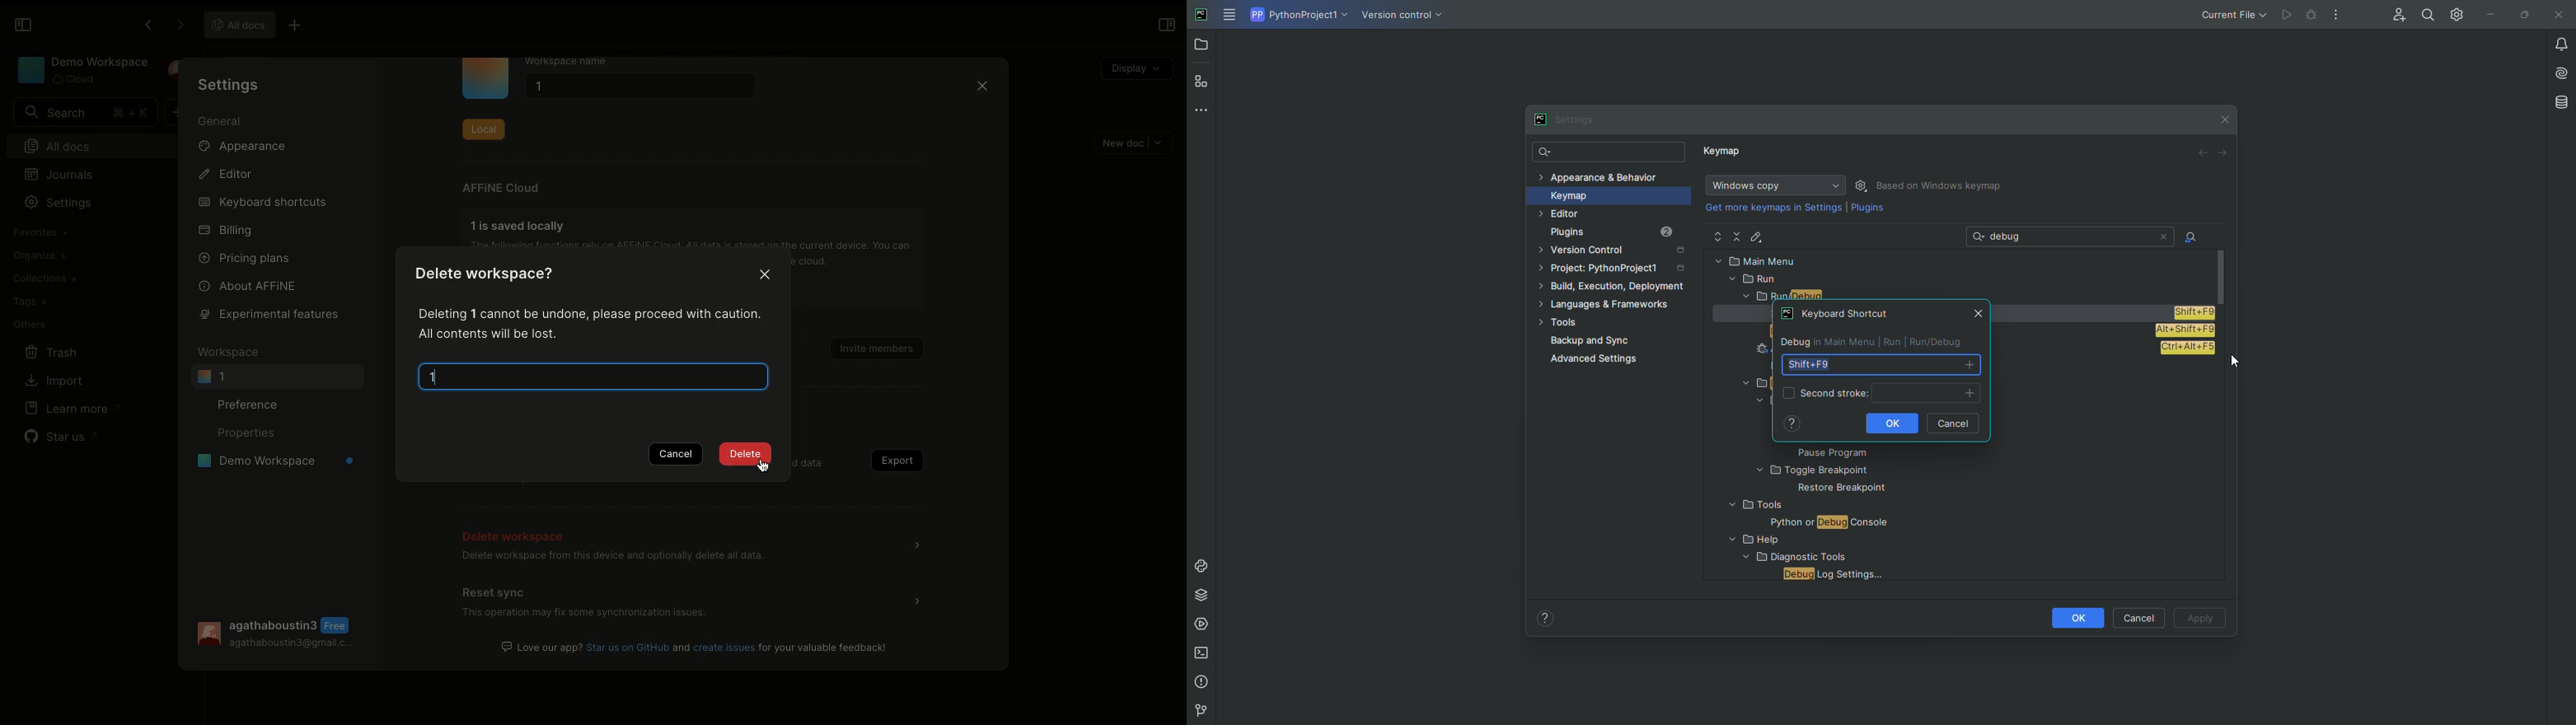 Image resolution: width=2576 pixels, height=728 pixels. I want to click on Keyboard shortcuts, so click(261, 203).